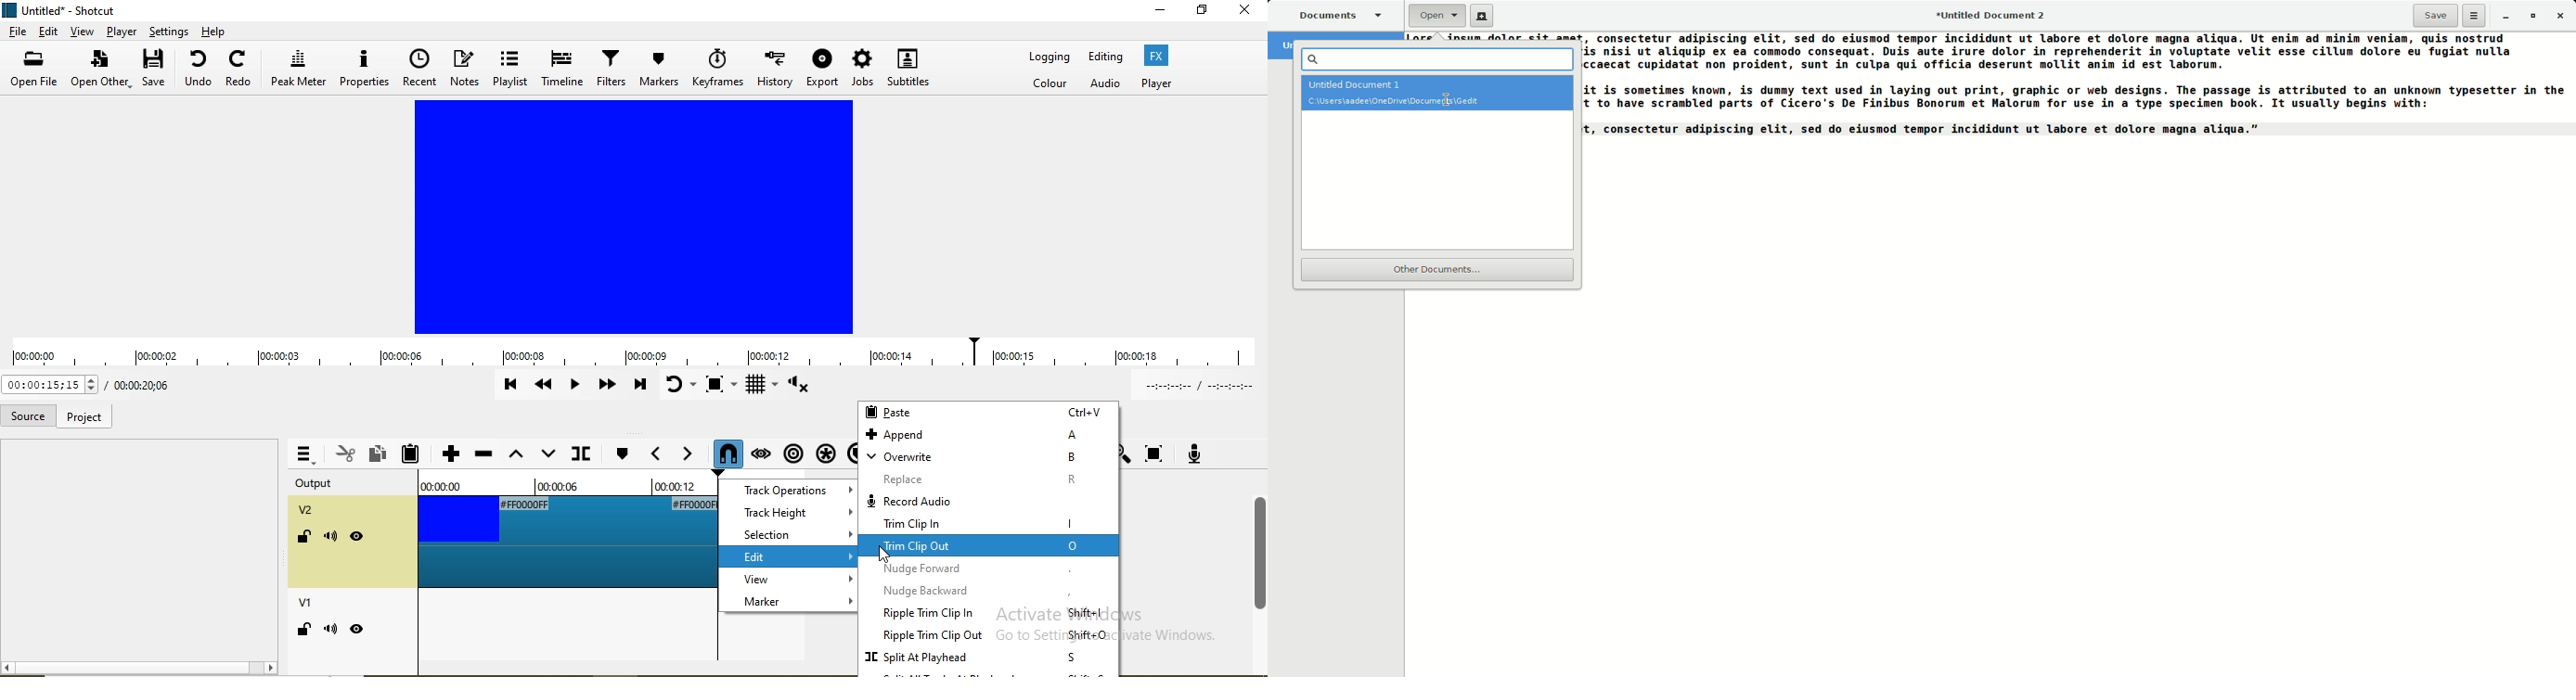 This screenshot has width=2576, height=700. What do you see at coordinates (332, 540) in the screenshot?
I see `mute` at bounding box center [332, 540].